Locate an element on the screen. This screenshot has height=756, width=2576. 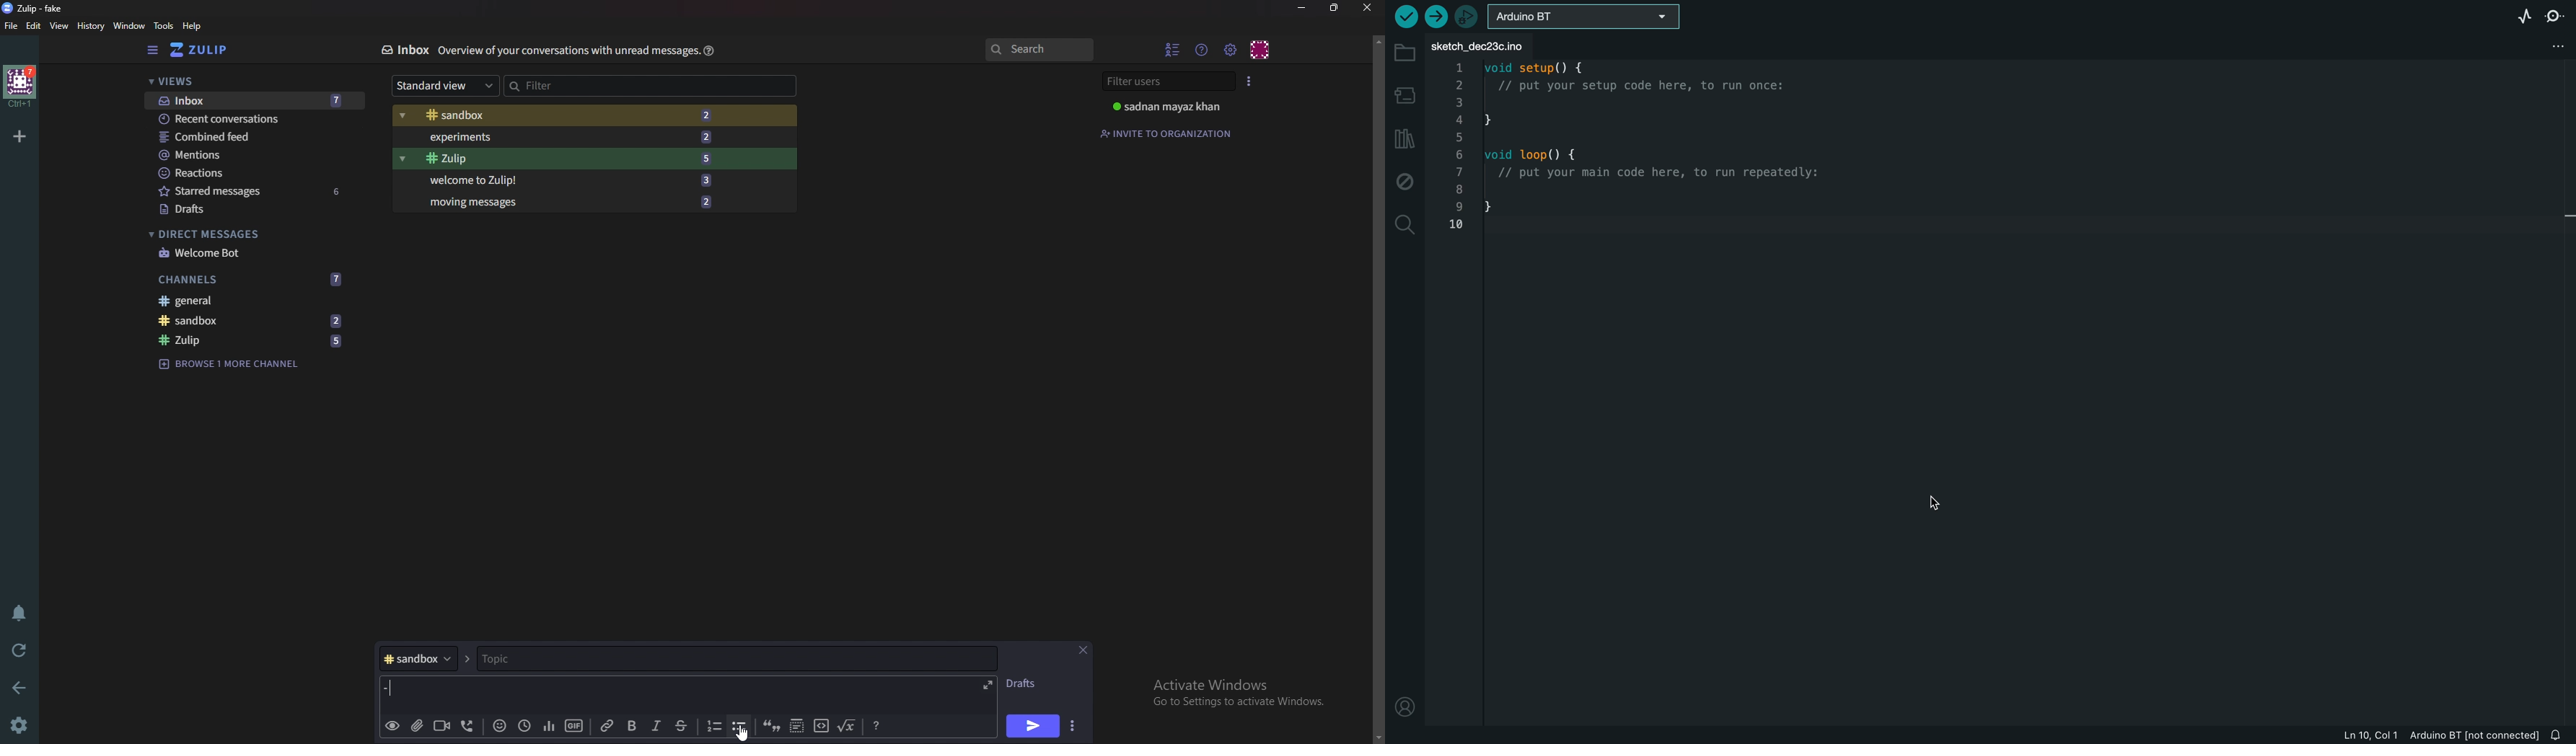
Resize is located at coordinates (1337, 7).